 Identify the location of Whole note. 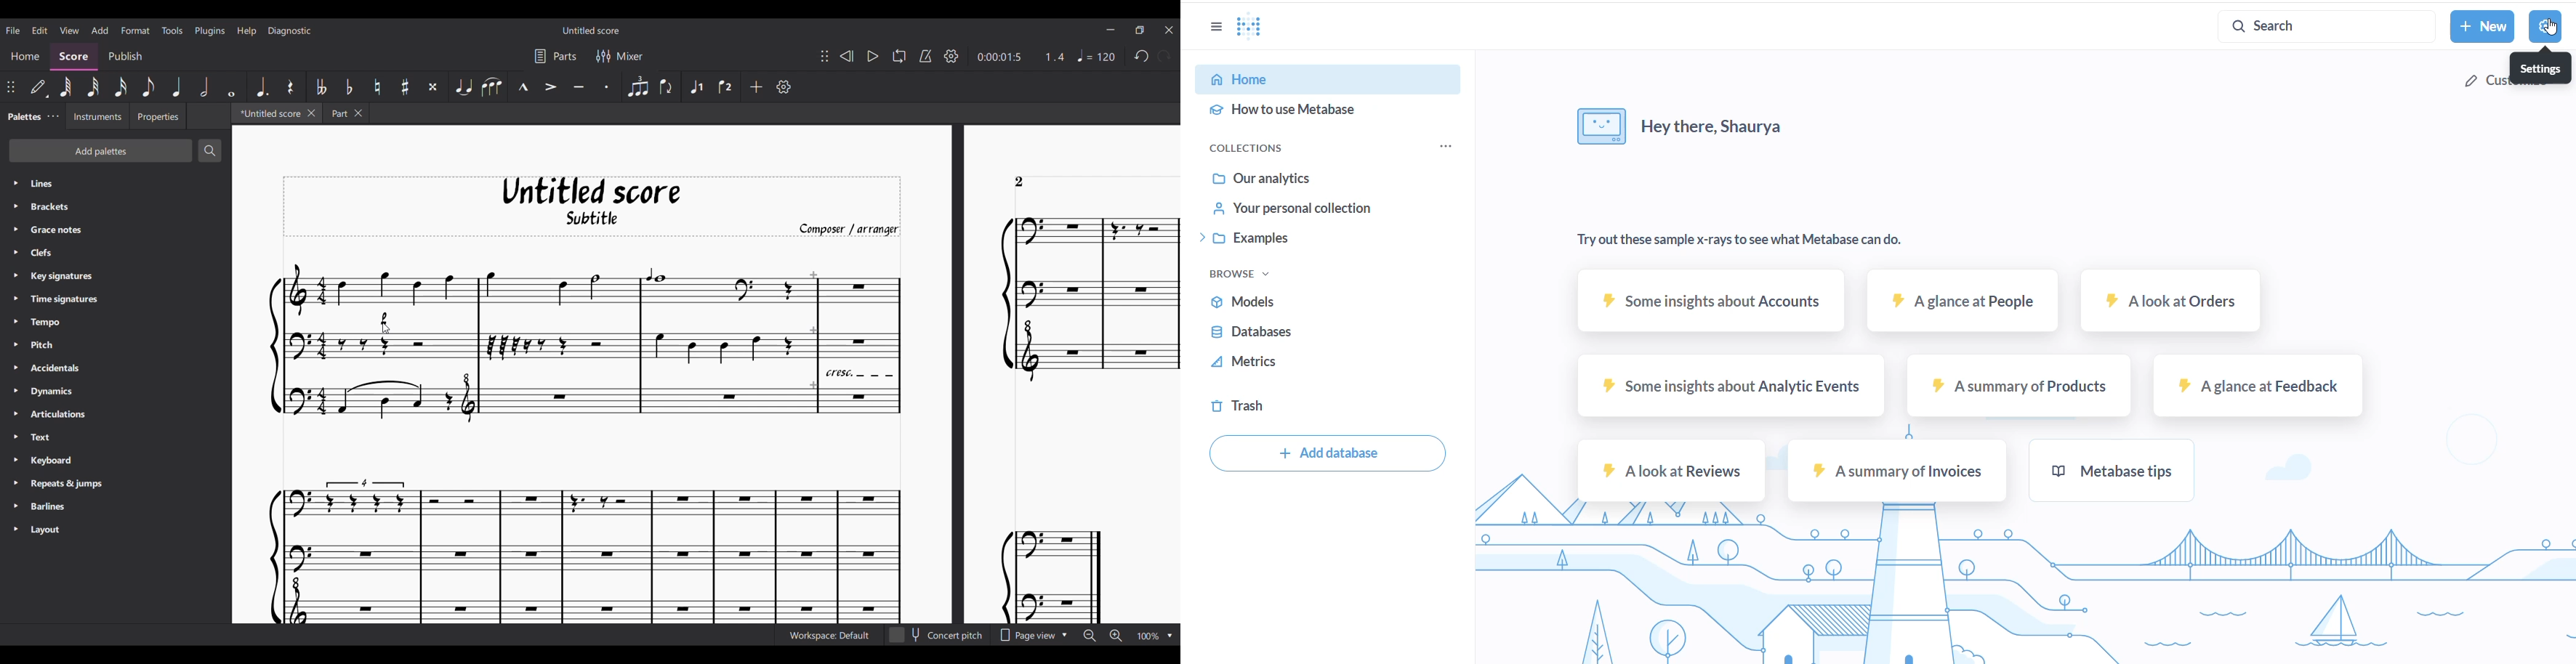
(231, 86).